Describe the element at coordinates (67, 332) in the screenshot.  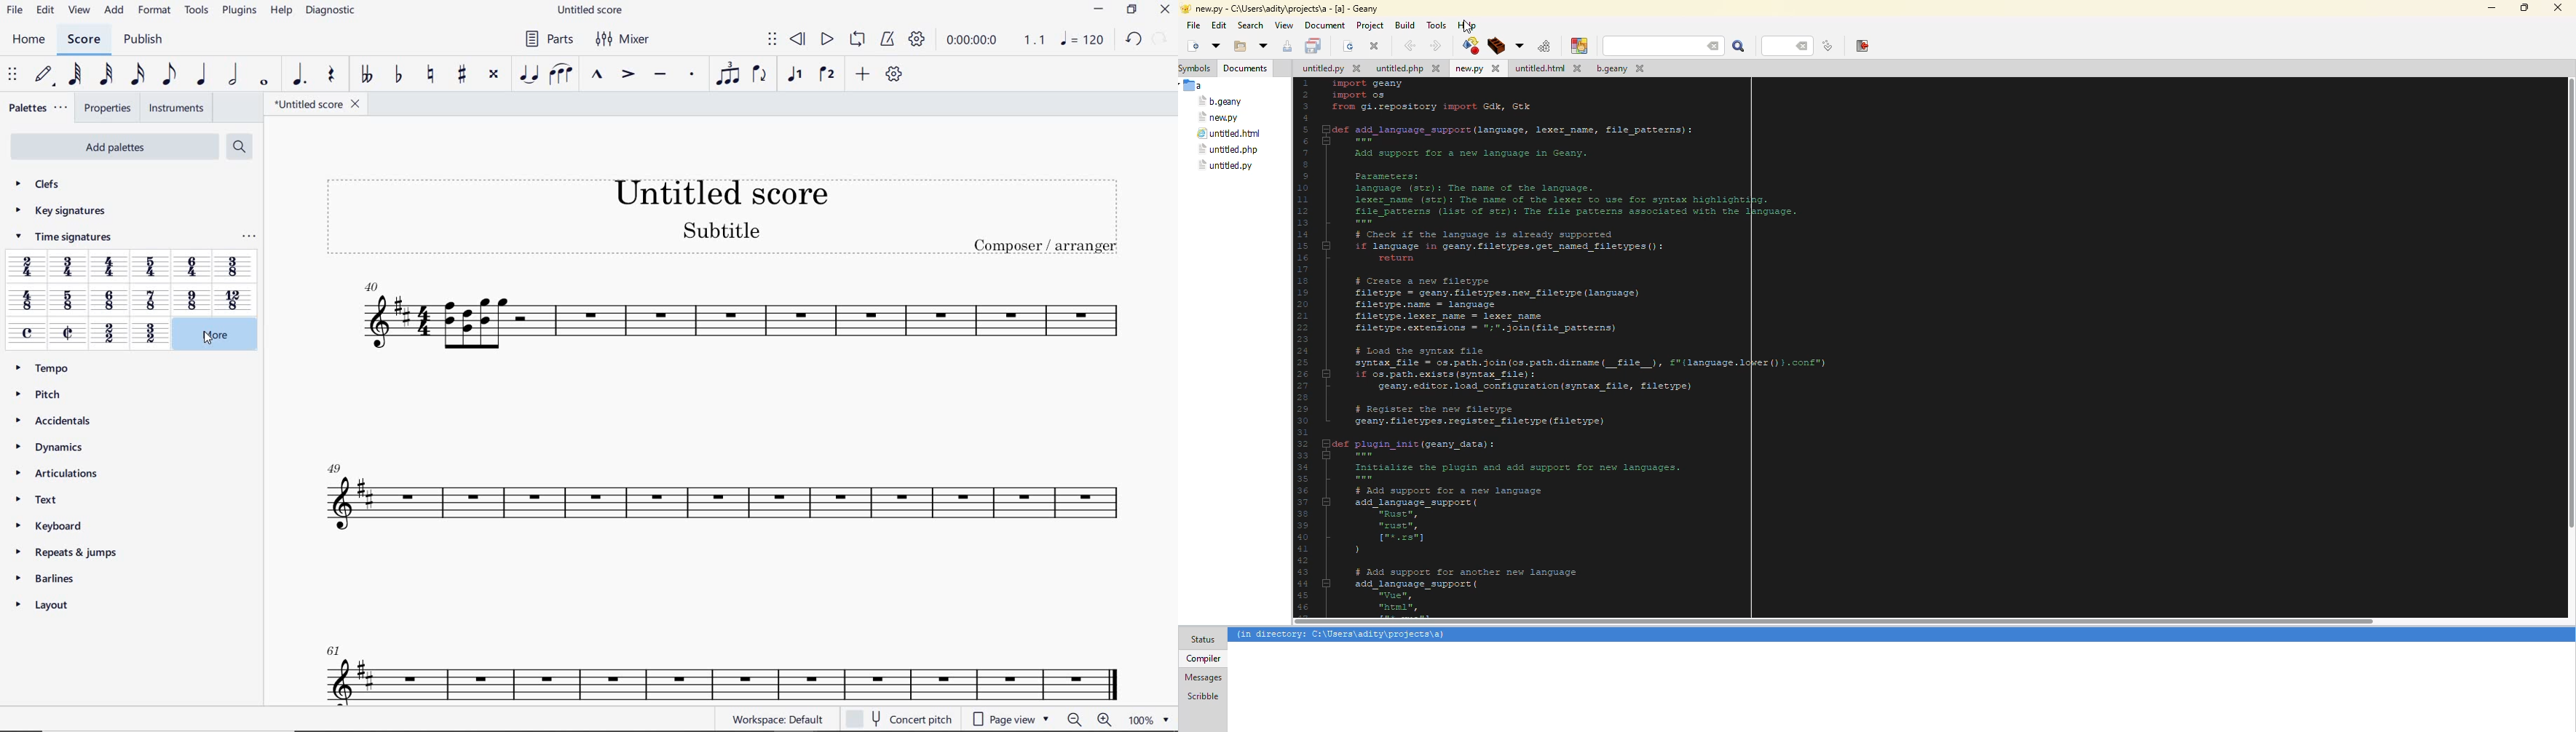
I see `cut time` at that location.